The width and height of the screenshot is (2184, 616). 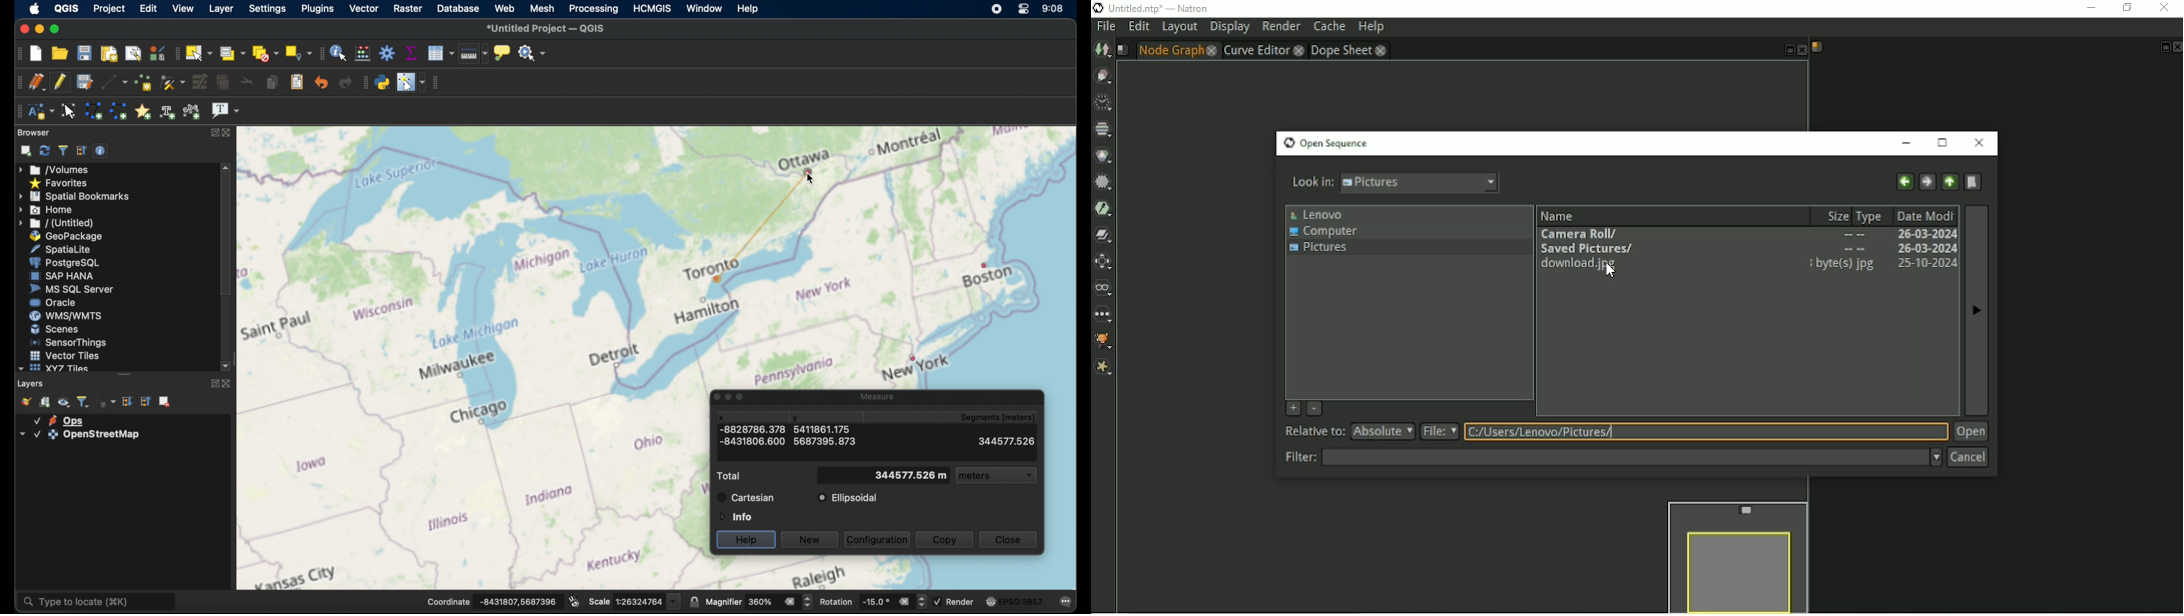 What do you see at coordinates (128, 401) in the screenshot?
I see `expand all` at bounding box center [128, 401].